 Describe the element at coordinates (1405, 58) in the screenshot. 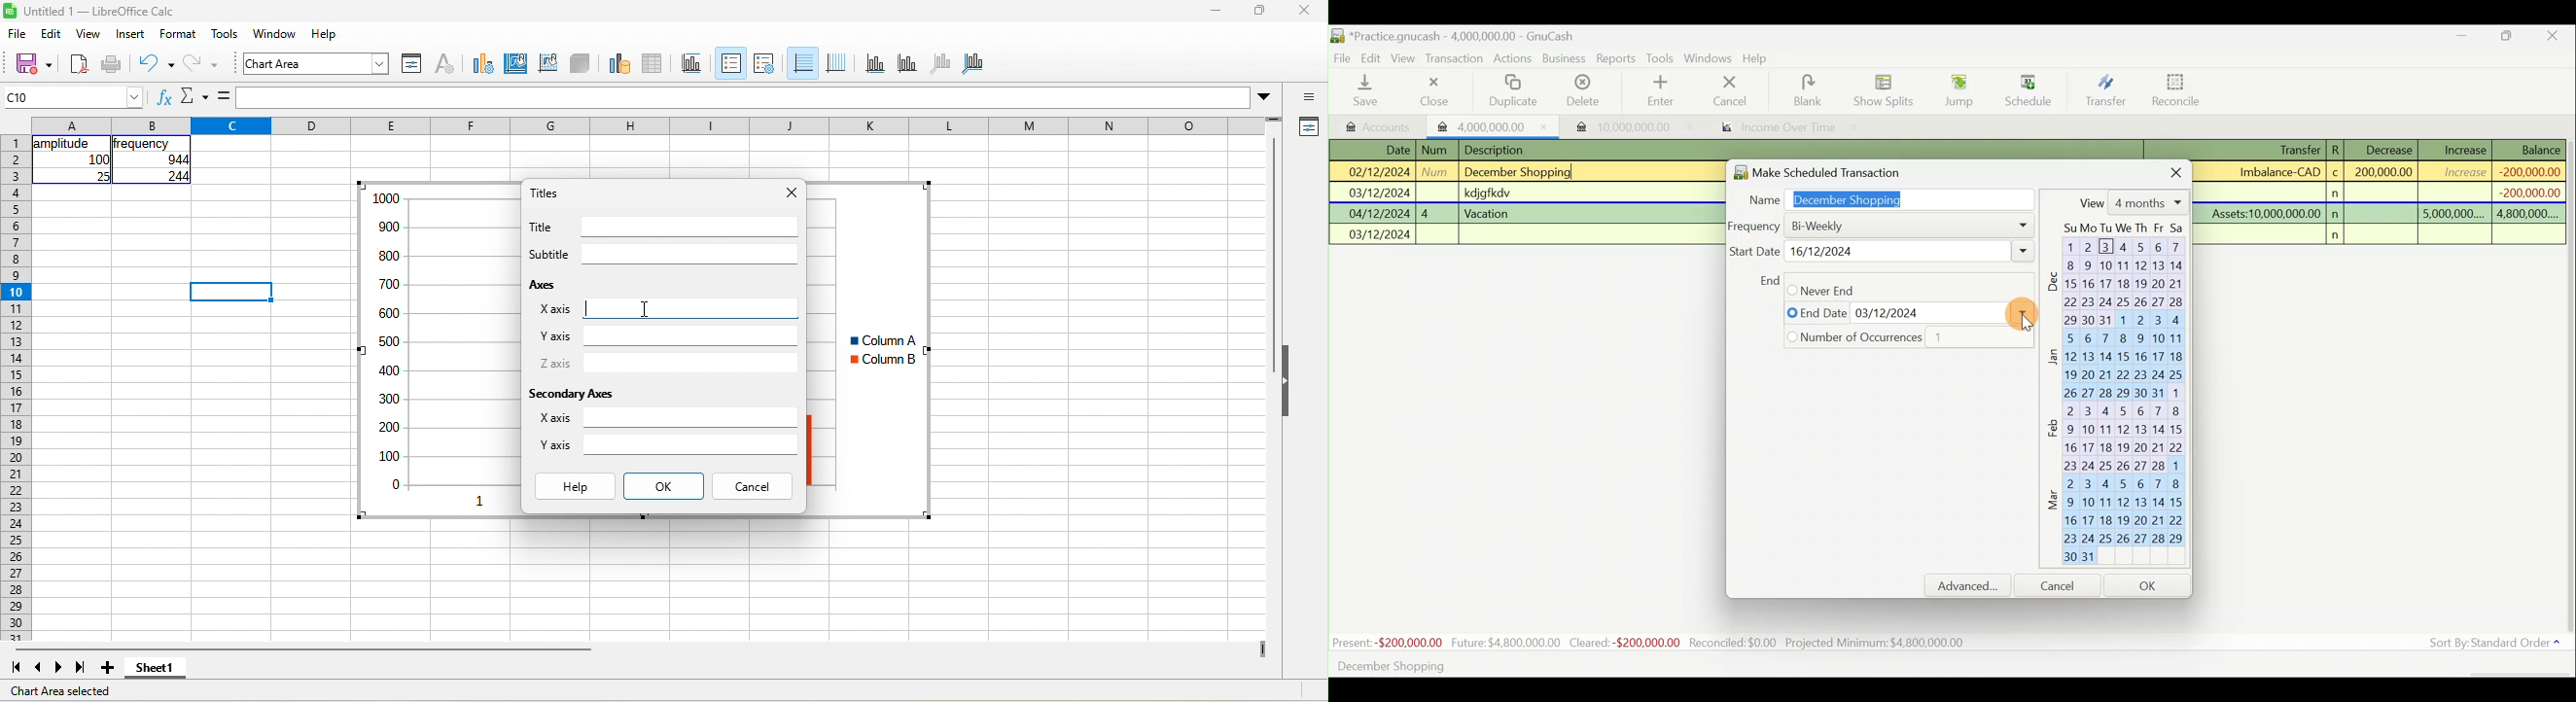

I see `View` at that location.